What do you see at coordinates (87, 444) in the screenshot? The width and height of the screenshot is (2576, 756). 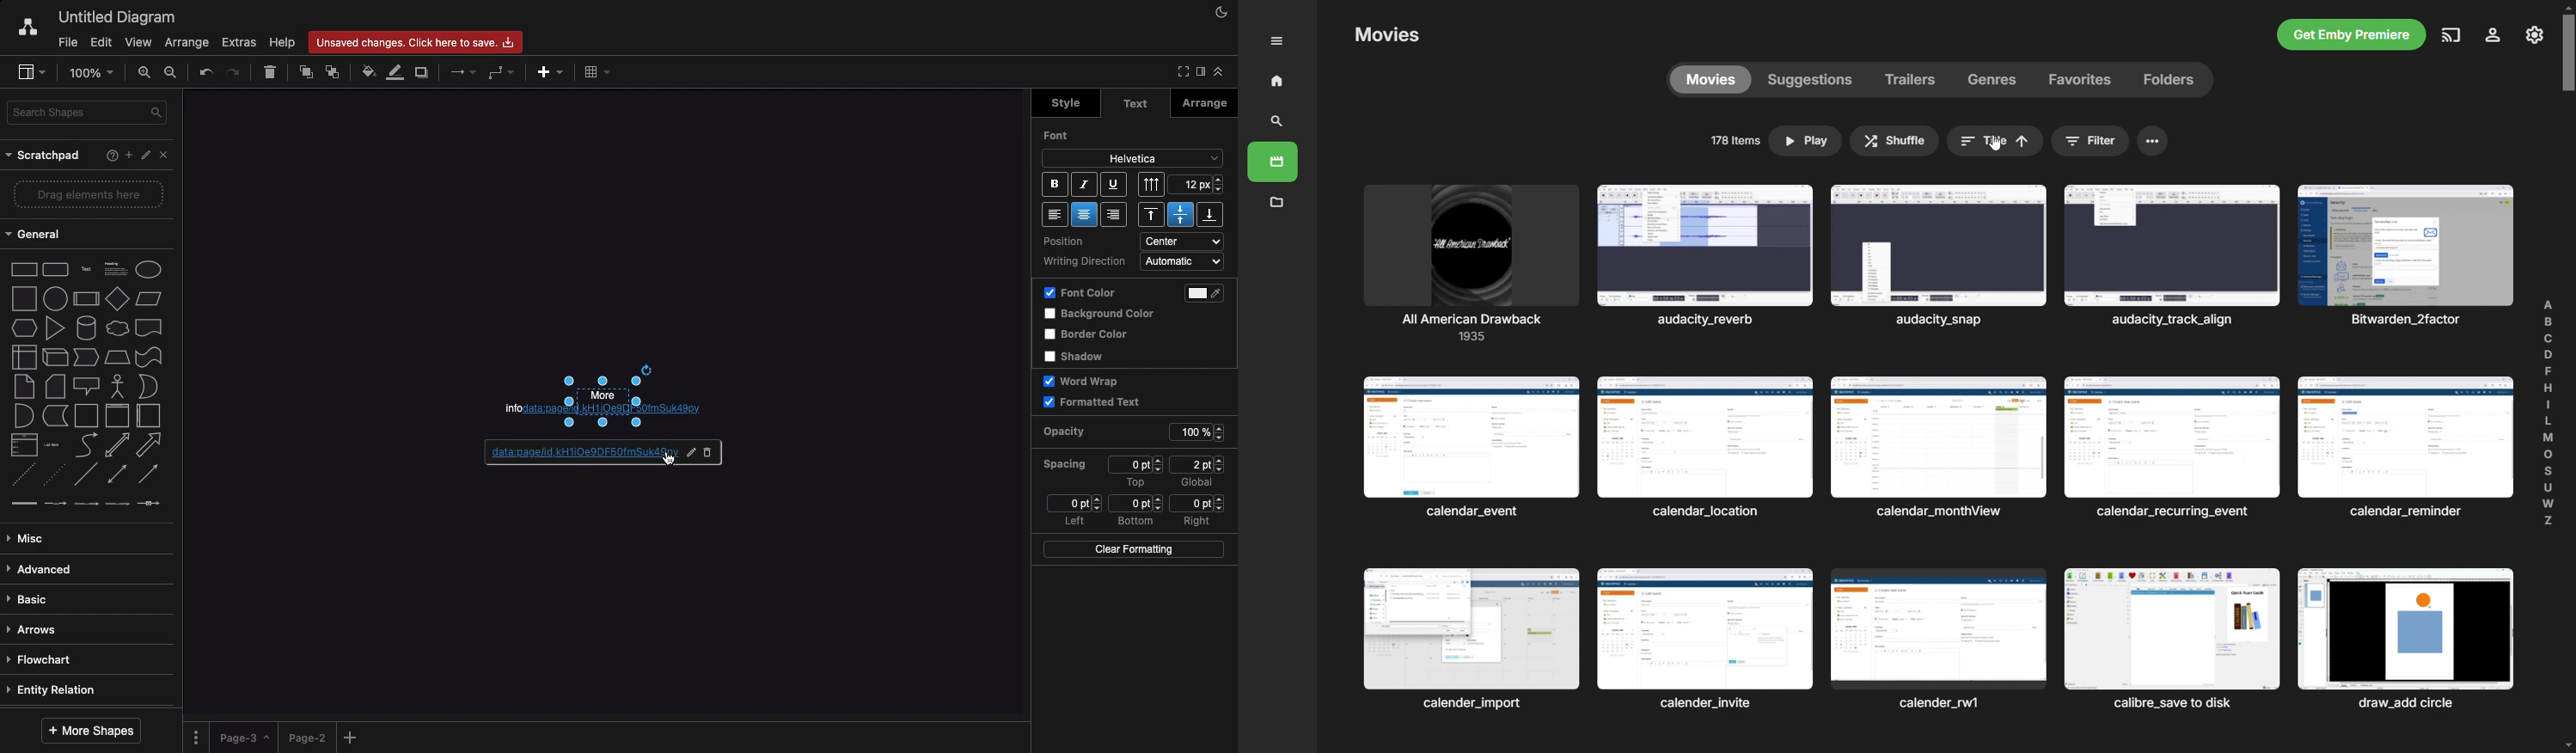 I see `curve` at bounding box center [87, 444].